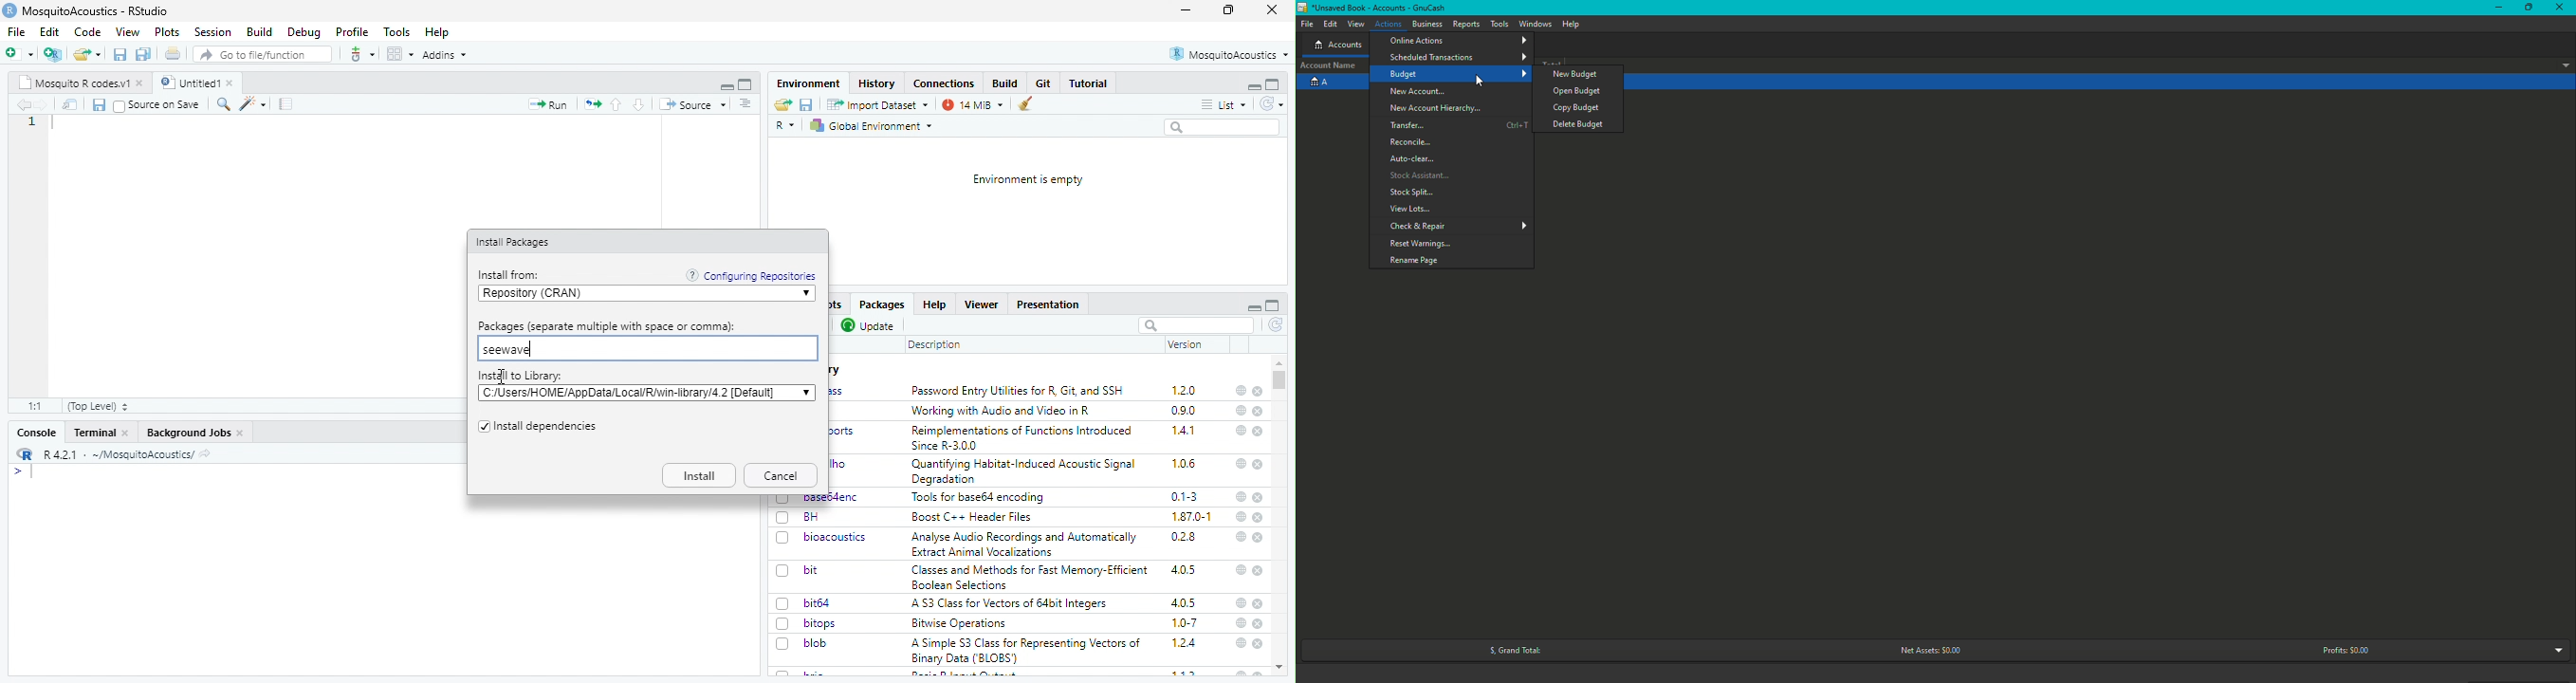 This screenshot has height=700, width=2576. Describe the element at coordinates (1242, 569) in the screenshot. I see `web` at that location.